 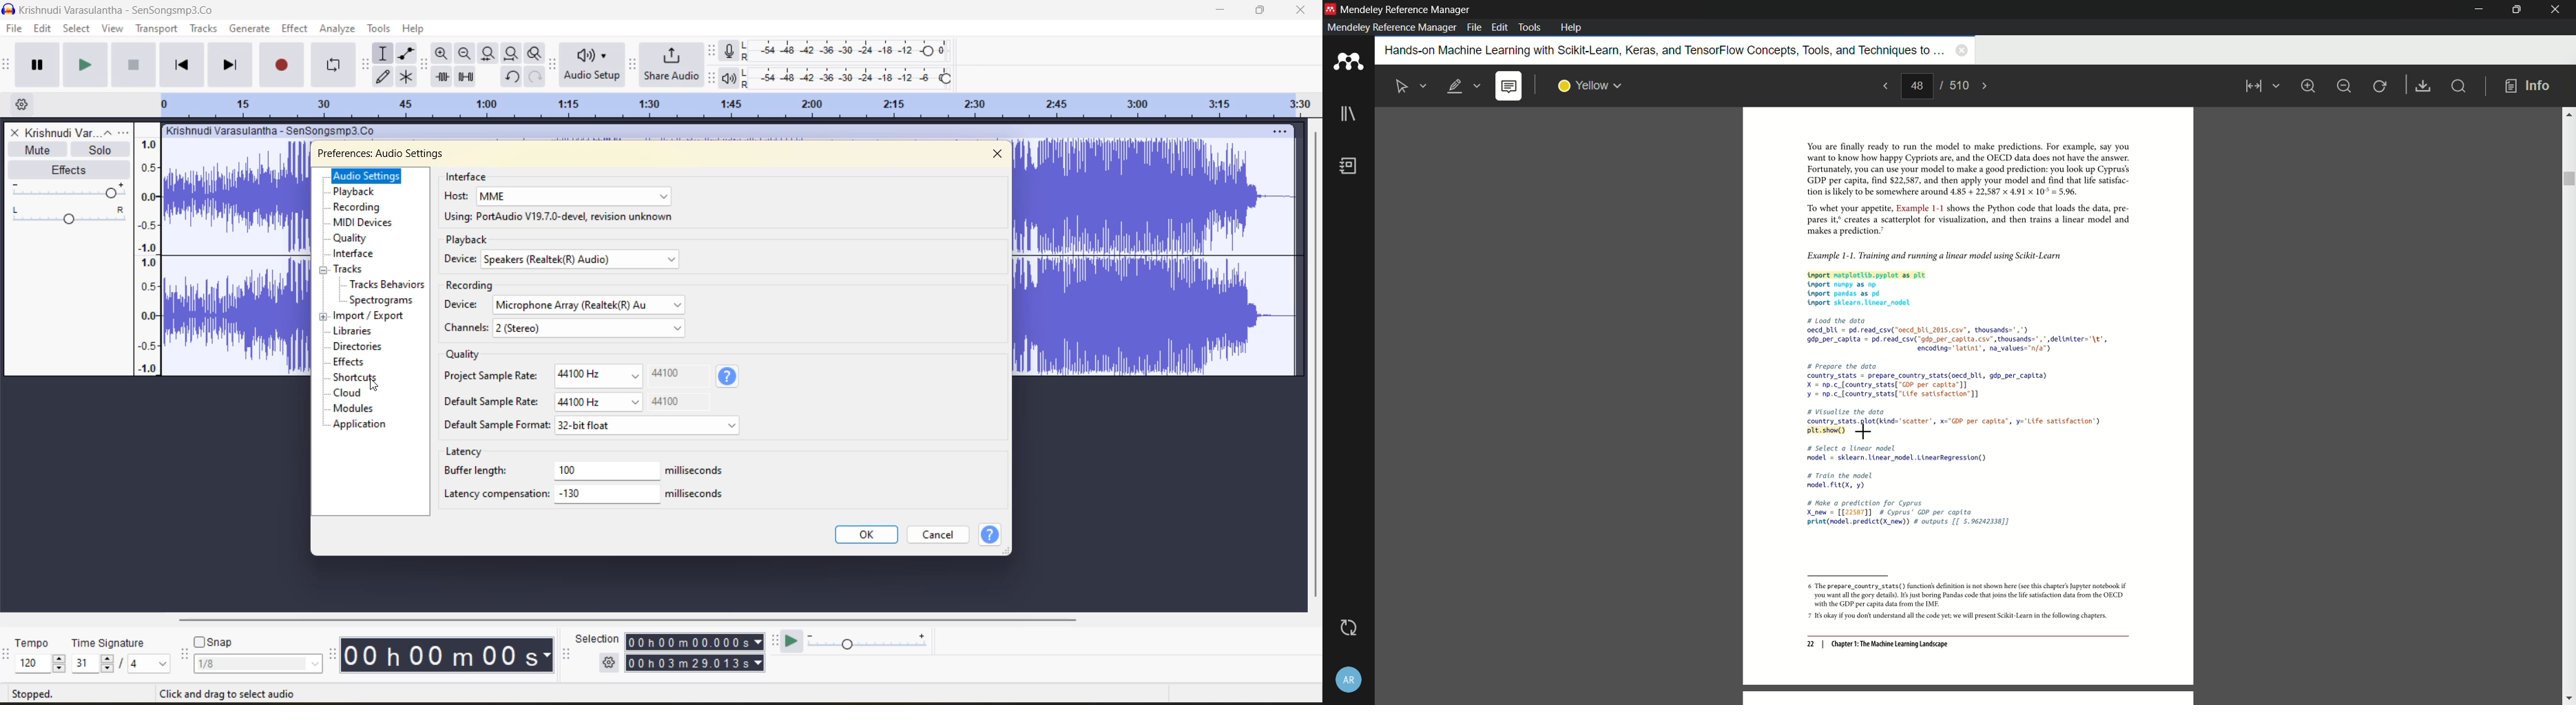 I want to click on spectrograms, so click(x=388, y=300).